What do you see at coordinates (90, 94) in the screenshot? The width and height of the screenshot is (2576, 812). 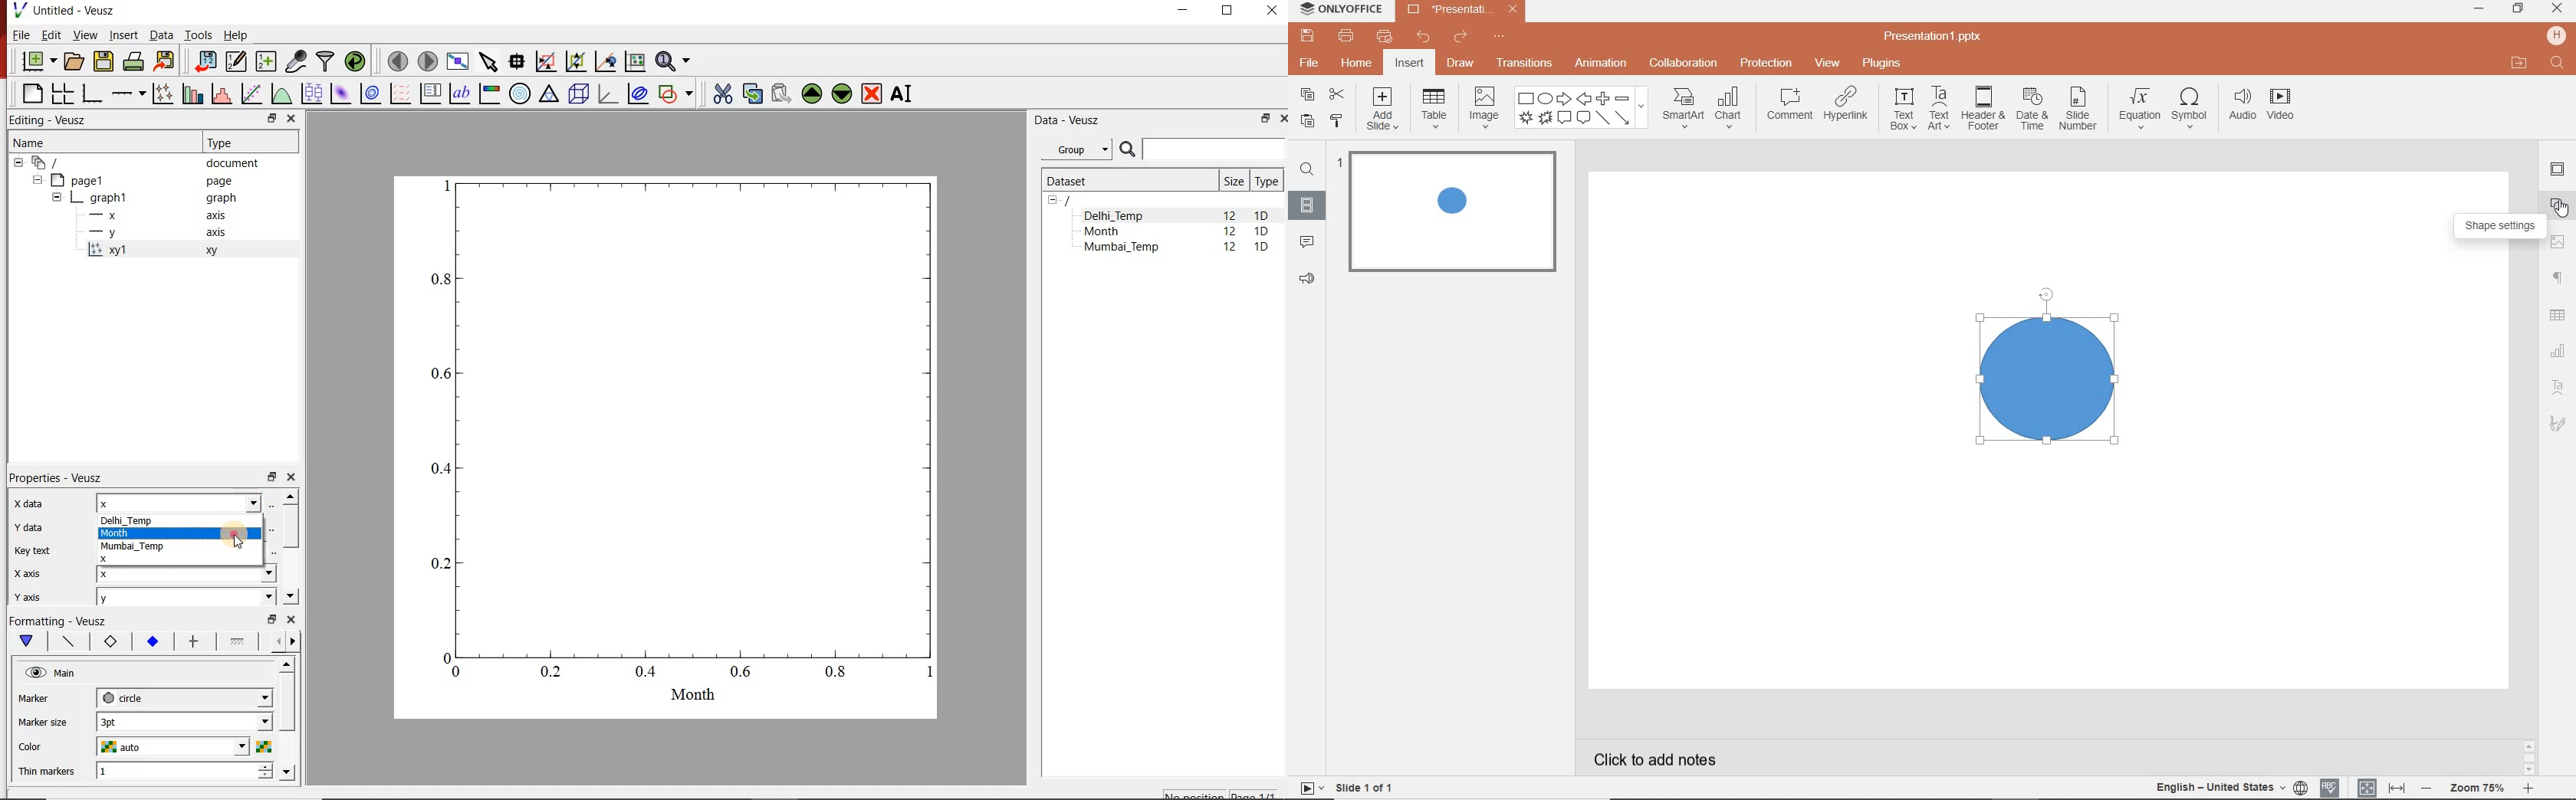 I see `base graph` at bounding box center [90, 94].